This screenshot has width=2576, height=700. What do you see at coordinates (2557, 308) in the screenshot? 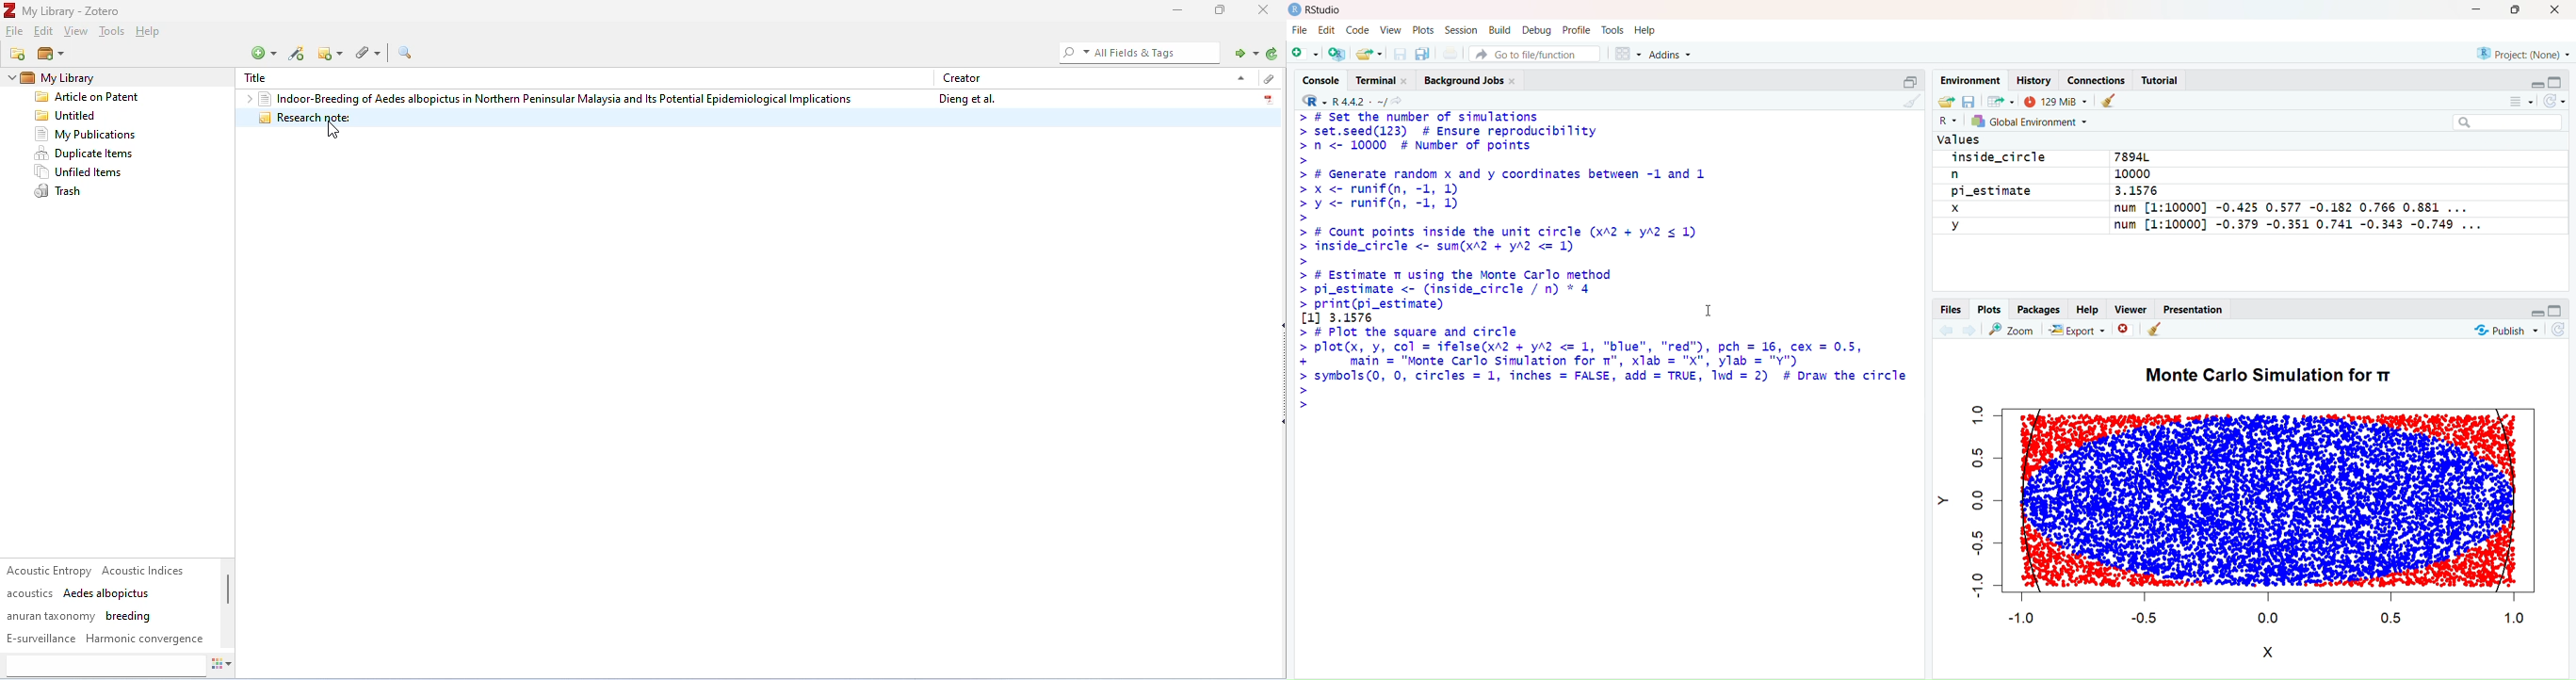
I see `Maximize` at bounding box center [2557, 308].